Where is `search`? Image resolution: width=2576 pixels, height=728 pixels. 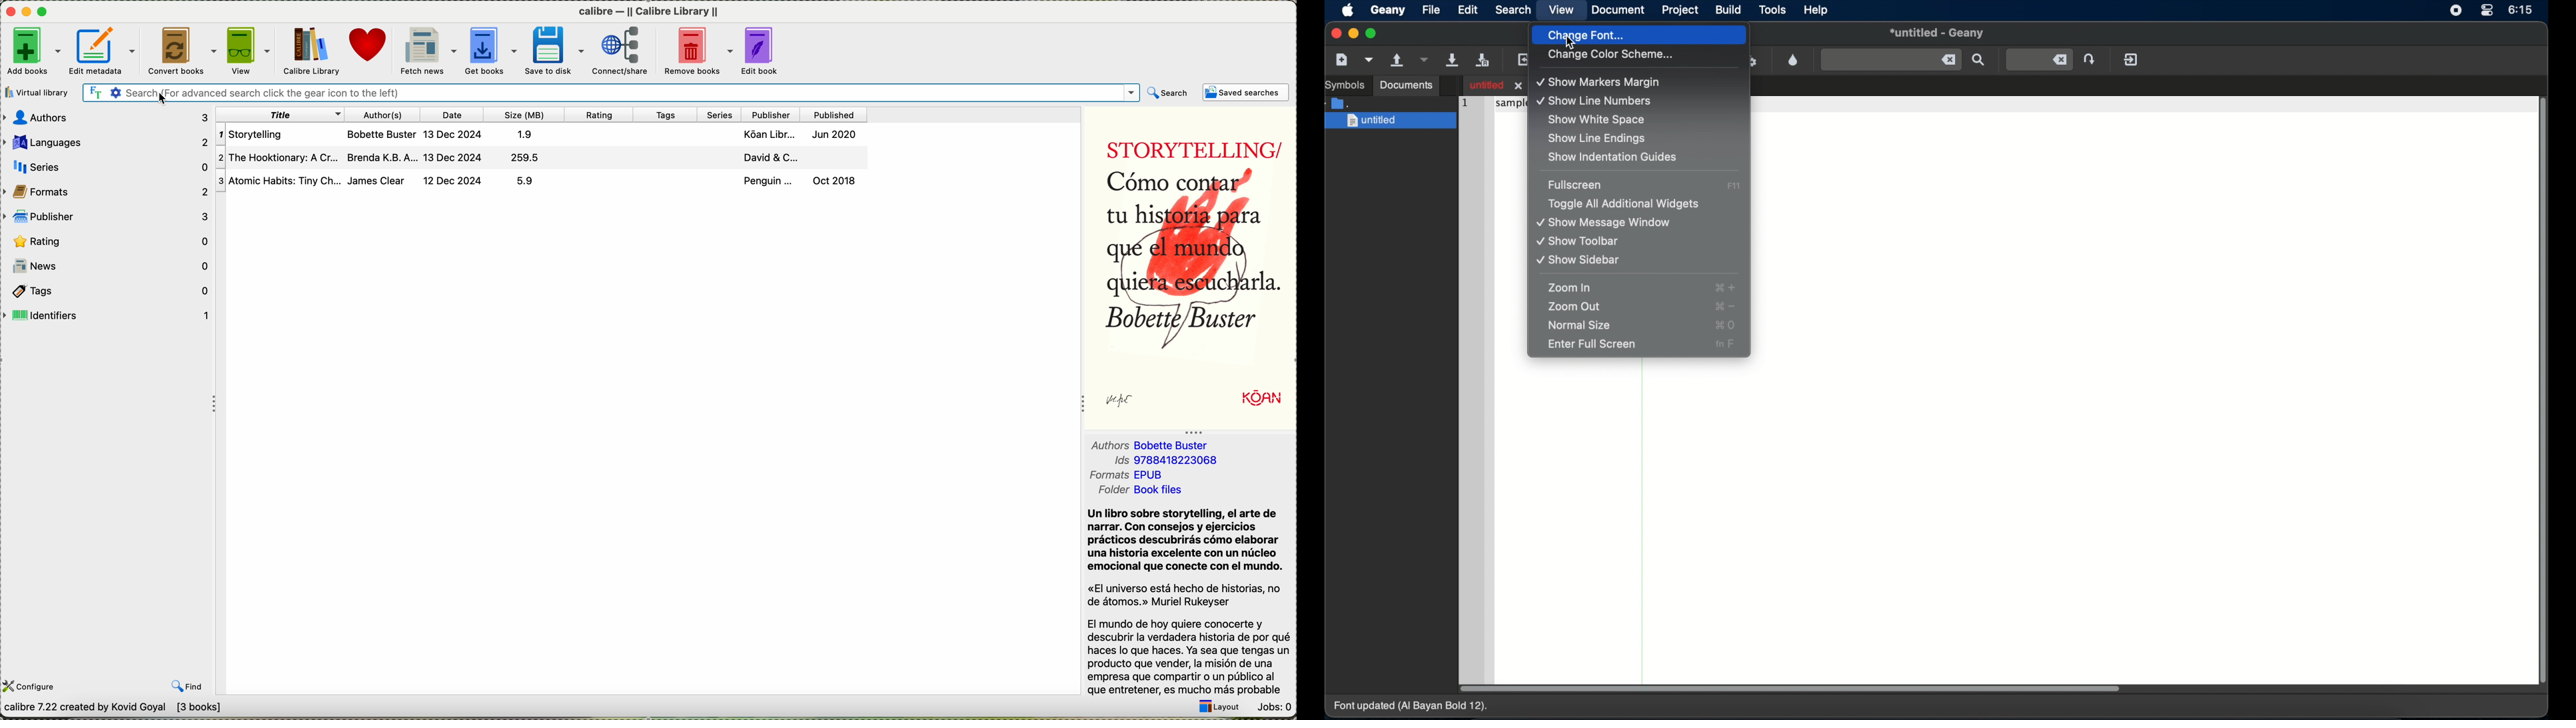 search is located at coordinates (1168, 93).